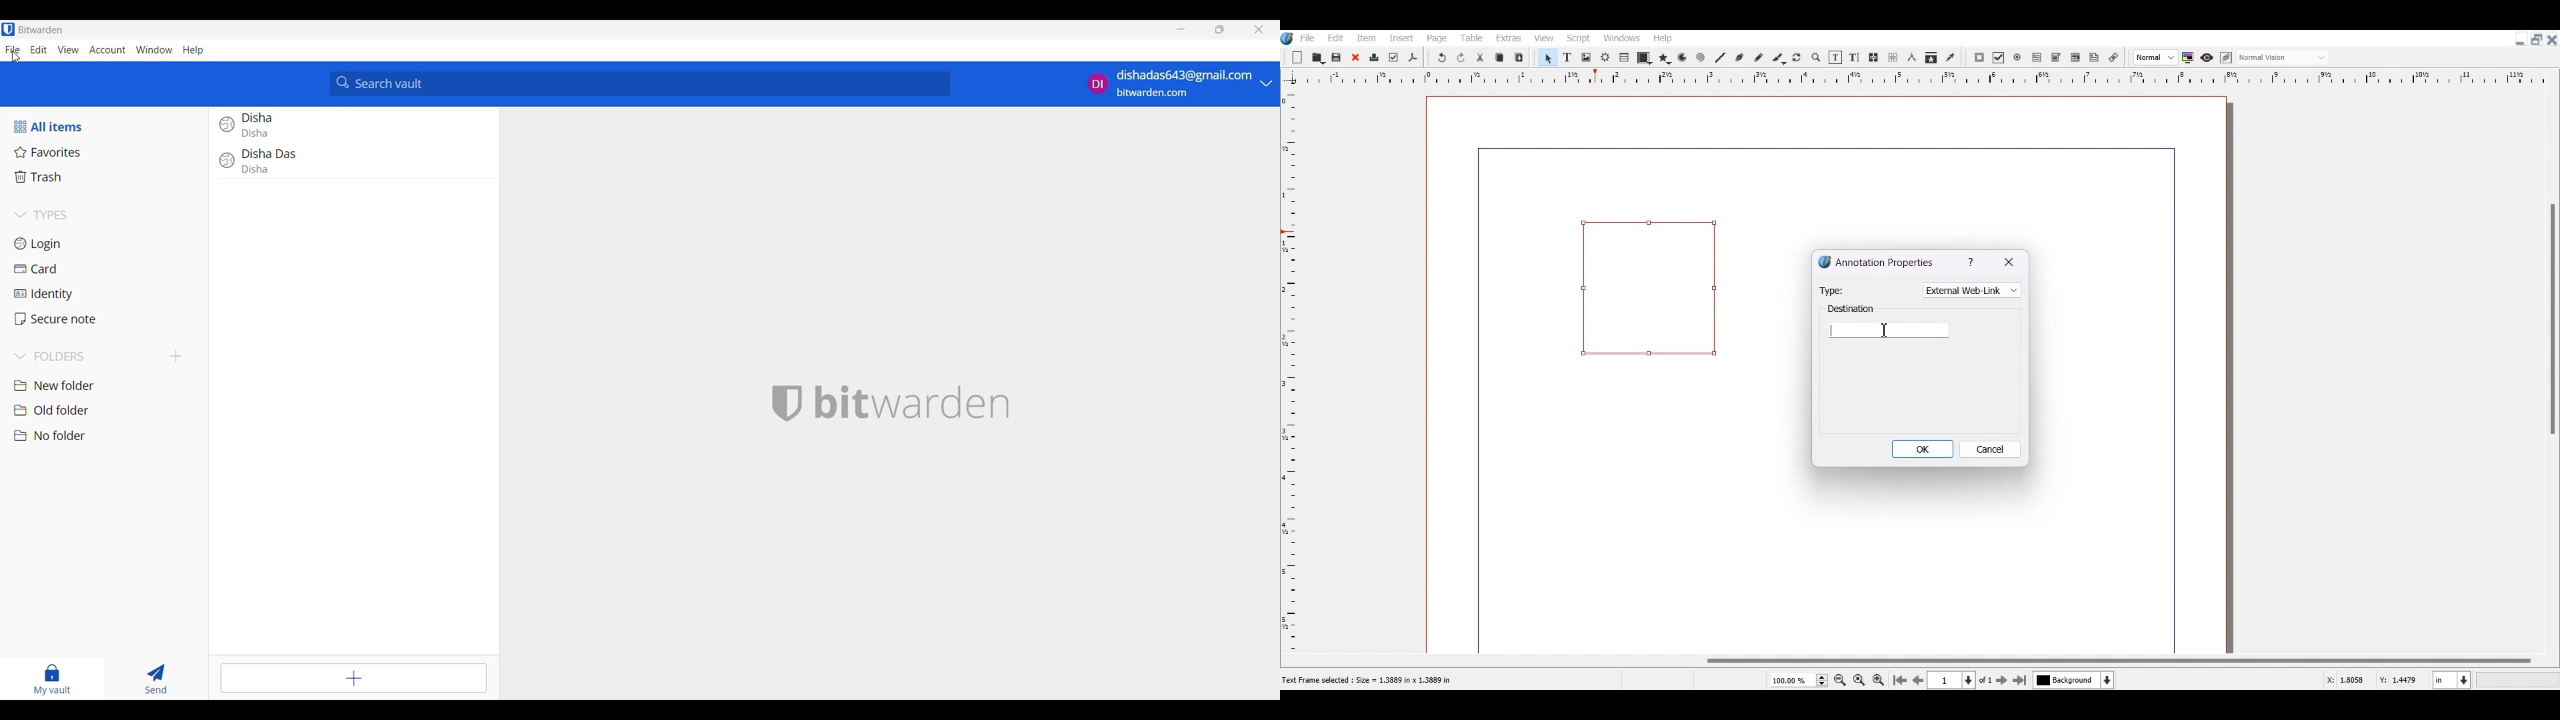  What do you see at coordinates (1413, 58) in the screenshot?
I see `Save as PDF` at bounding box center [1413, 58].